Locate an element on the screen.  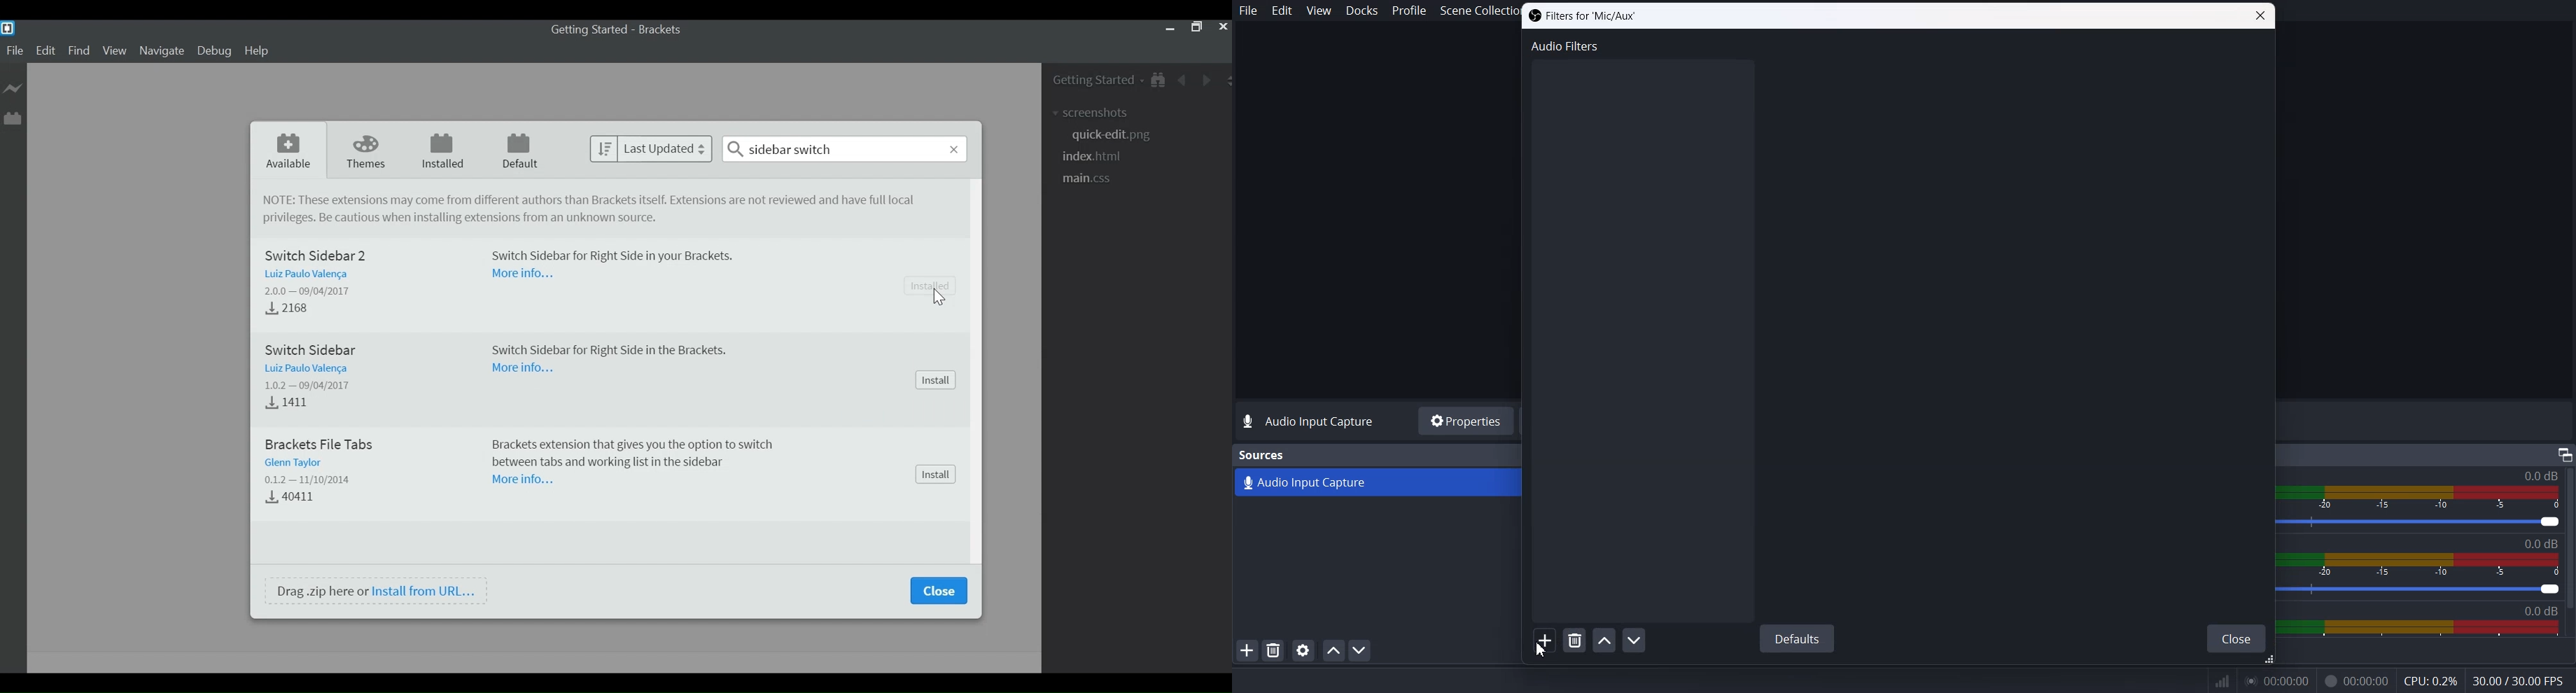
Drag handle is located at coordinates (2267, 660).